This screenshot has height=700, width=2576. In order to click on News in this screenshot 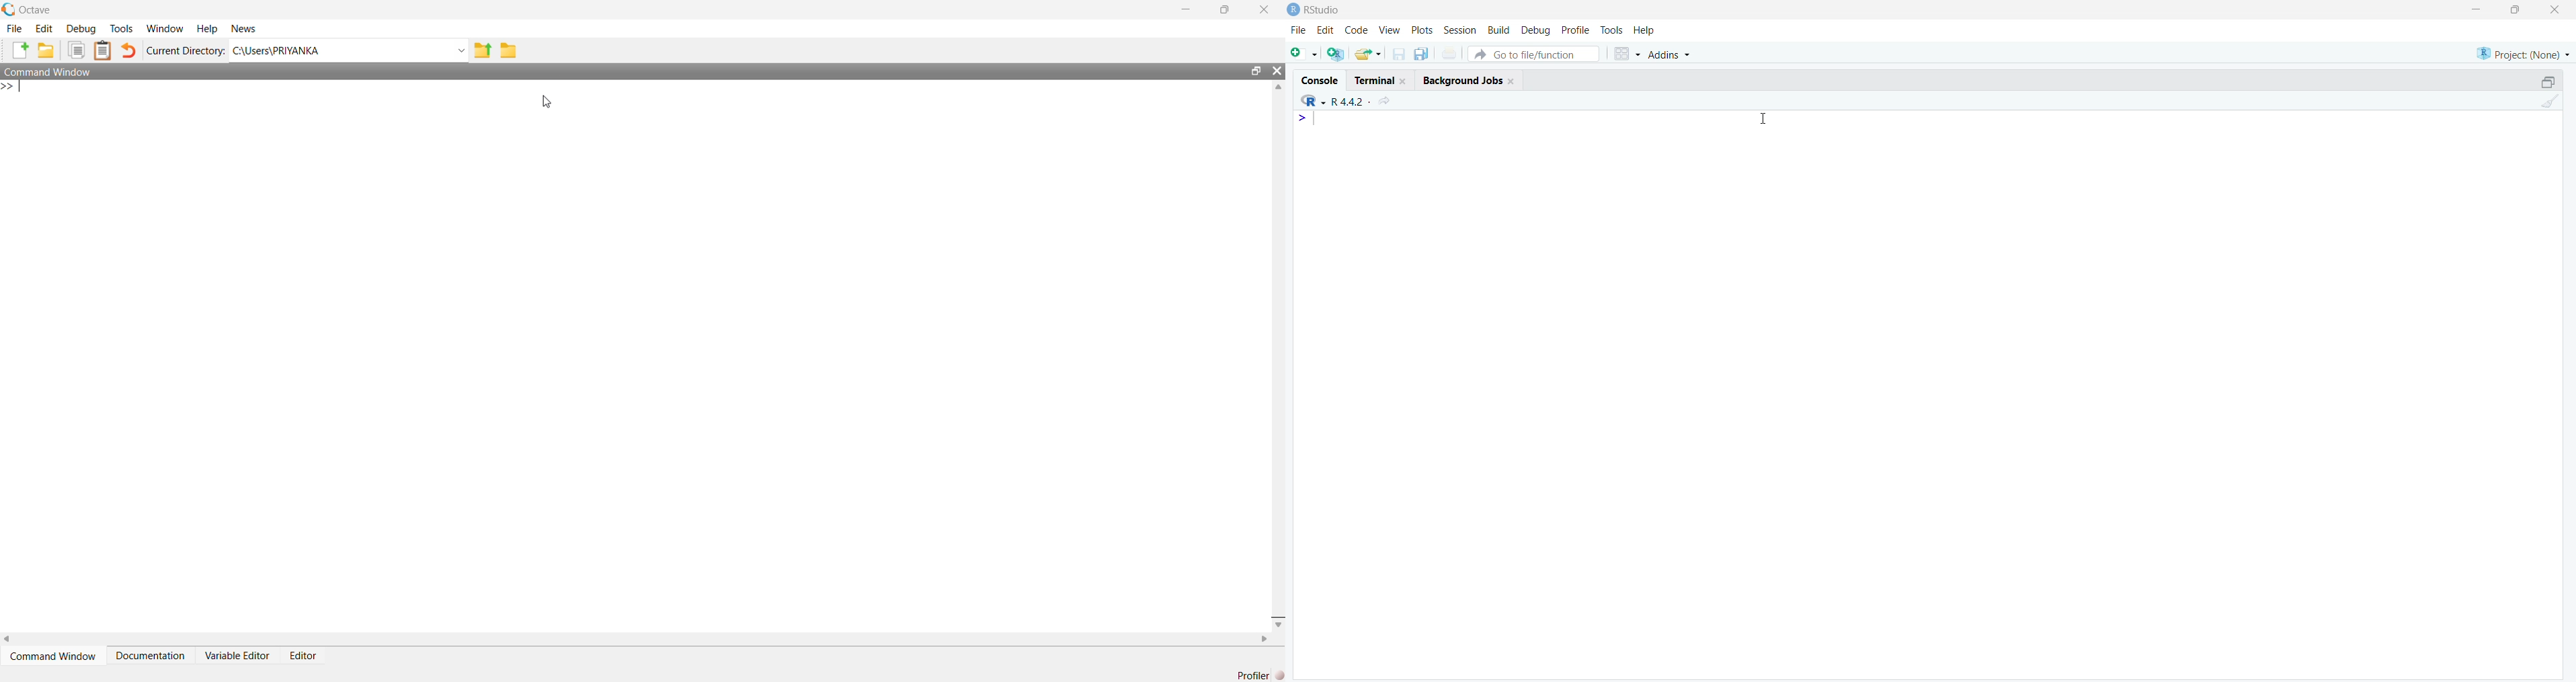, I will do `click(244, 28)`.